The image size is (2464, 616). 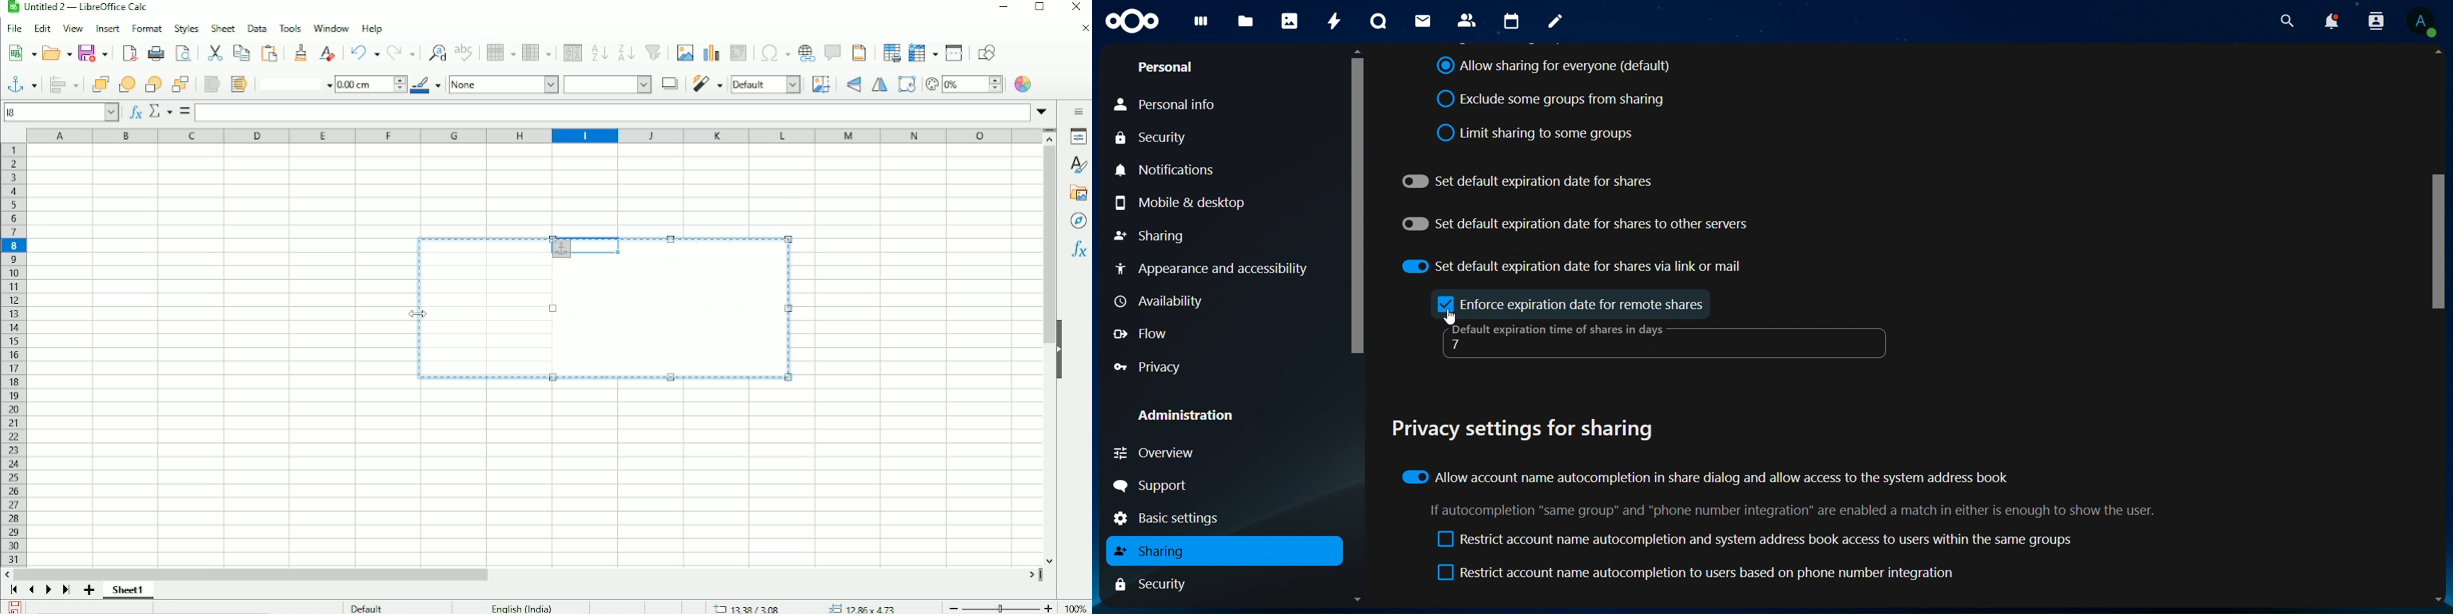 What do you see at coordinates (1176, 169) in the screenshot?
I see `notifications` at bounding box center [1176, 169].